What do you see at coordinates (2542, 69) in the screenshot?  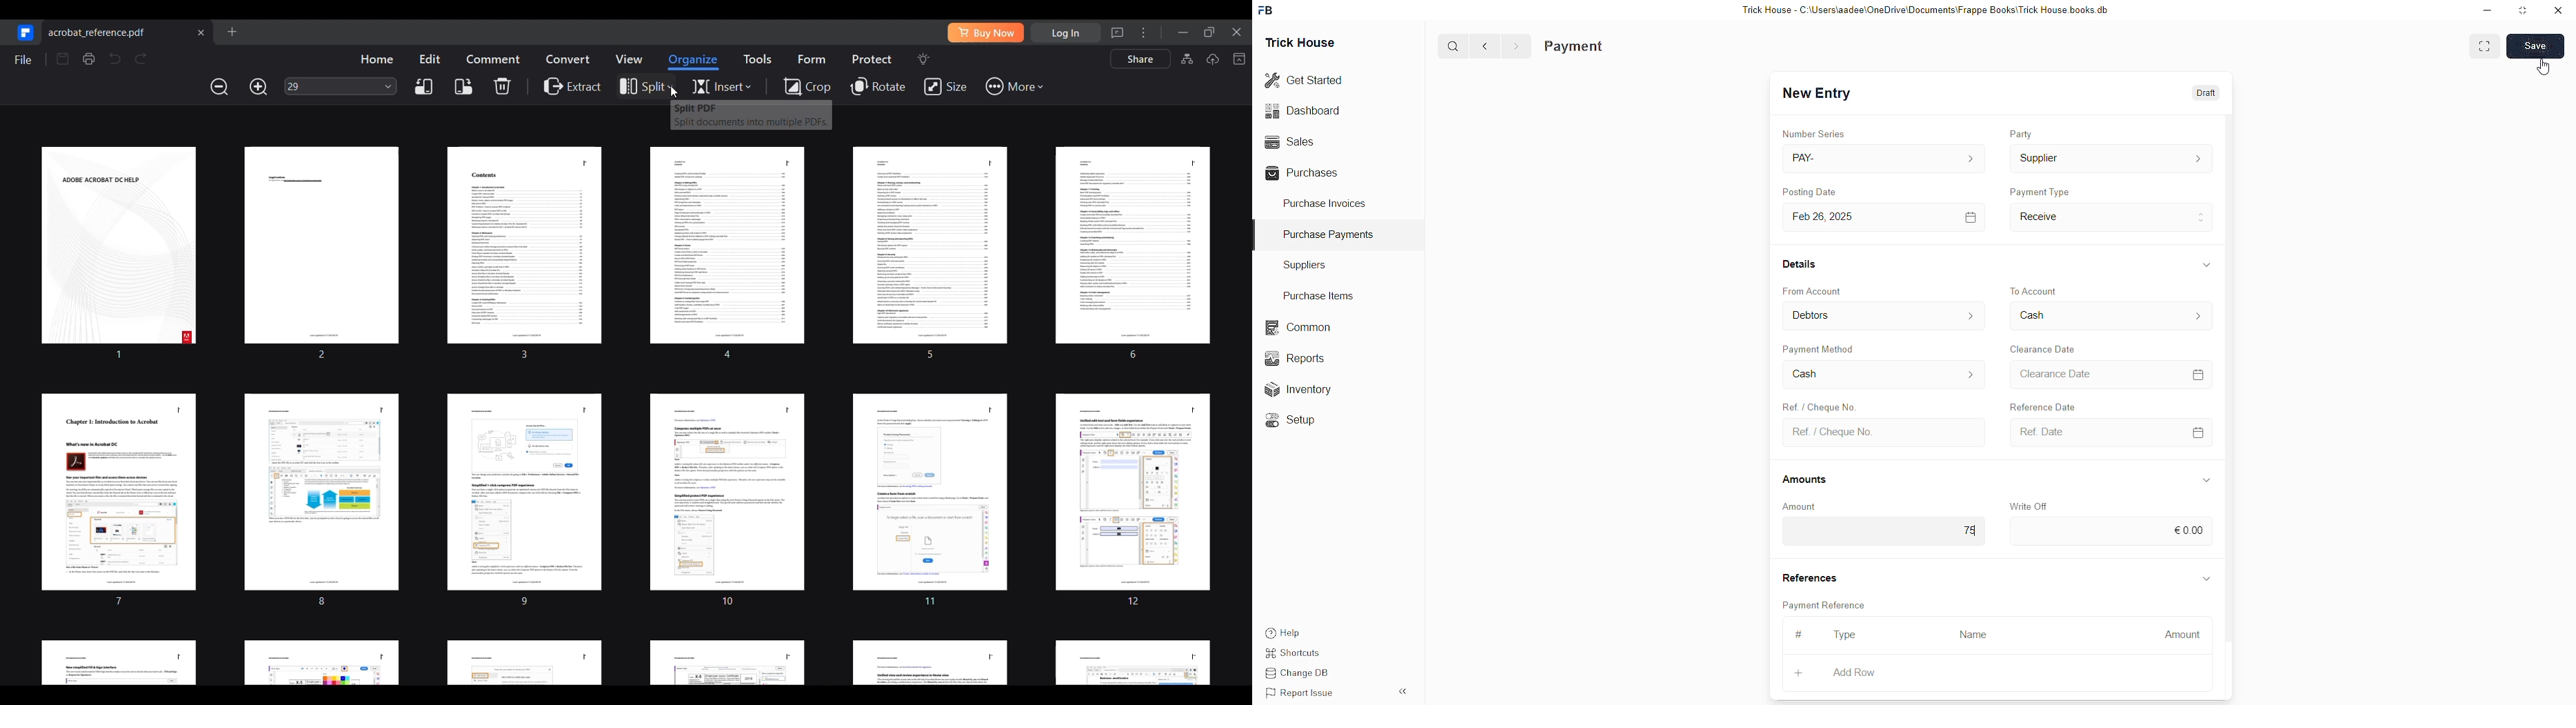 I see `cursor` at bounding box center [2542, 69].